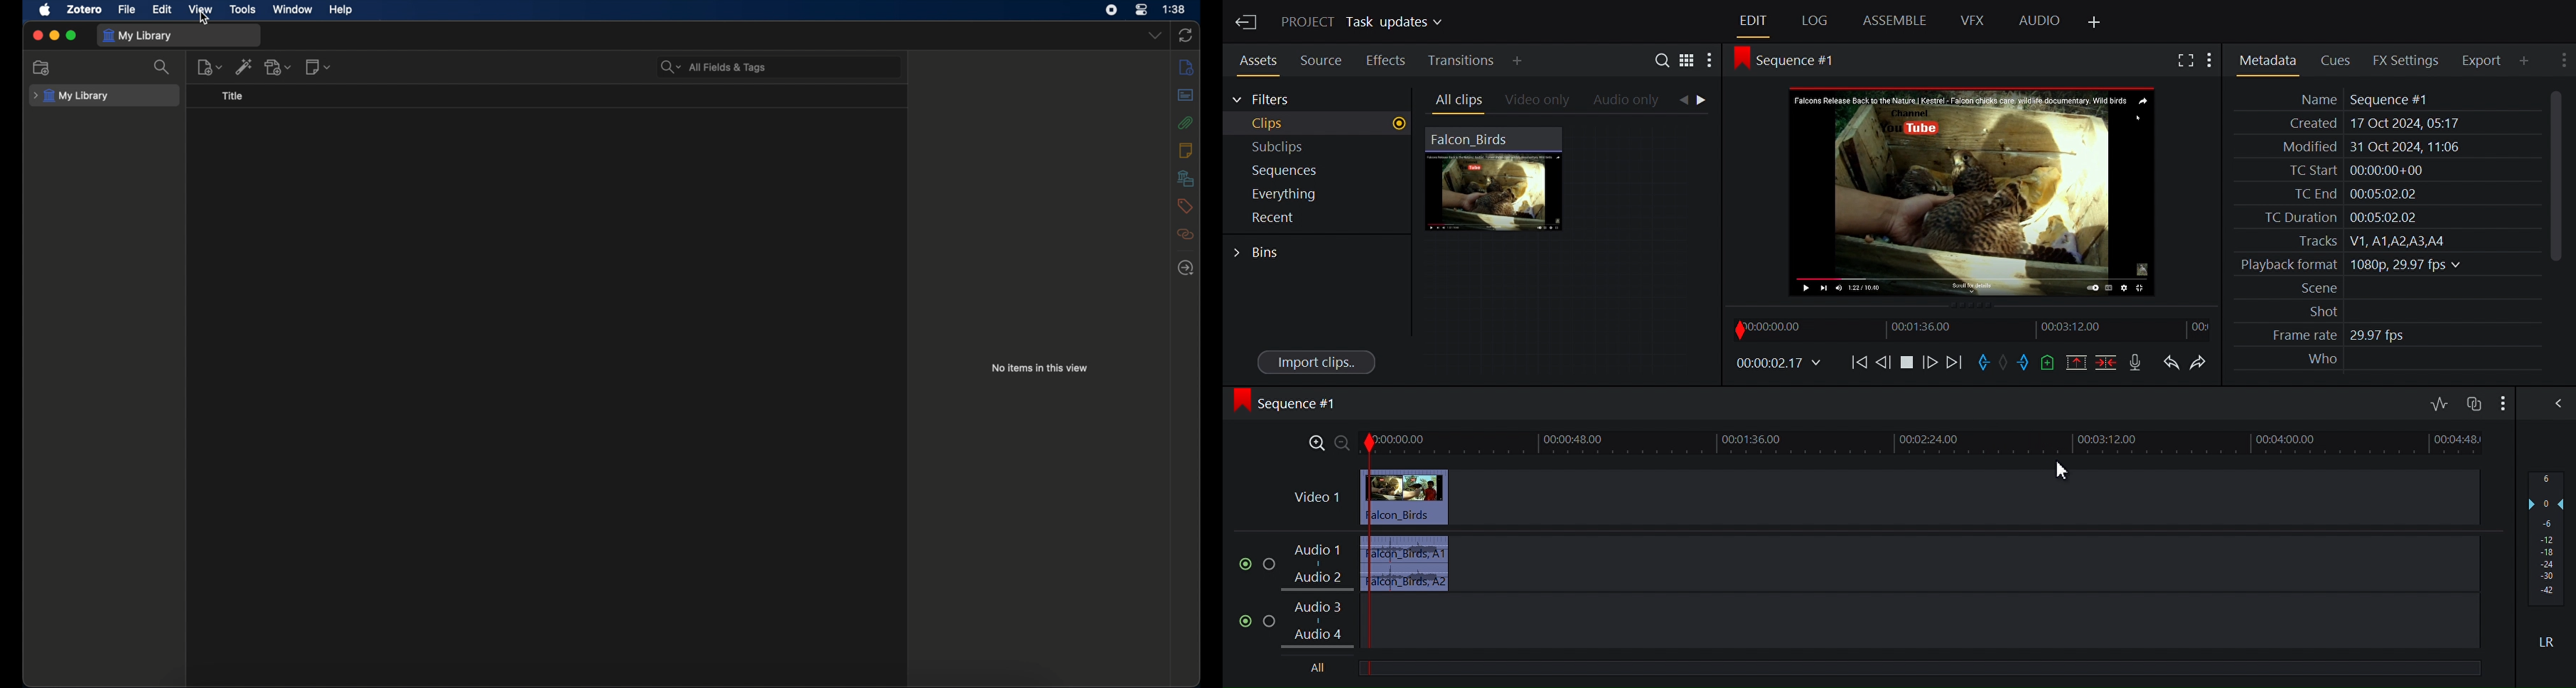  What do you see at coordinates (2312, 289) in the screenshot?
I see `Scene` at bounding box center [2312, 289].